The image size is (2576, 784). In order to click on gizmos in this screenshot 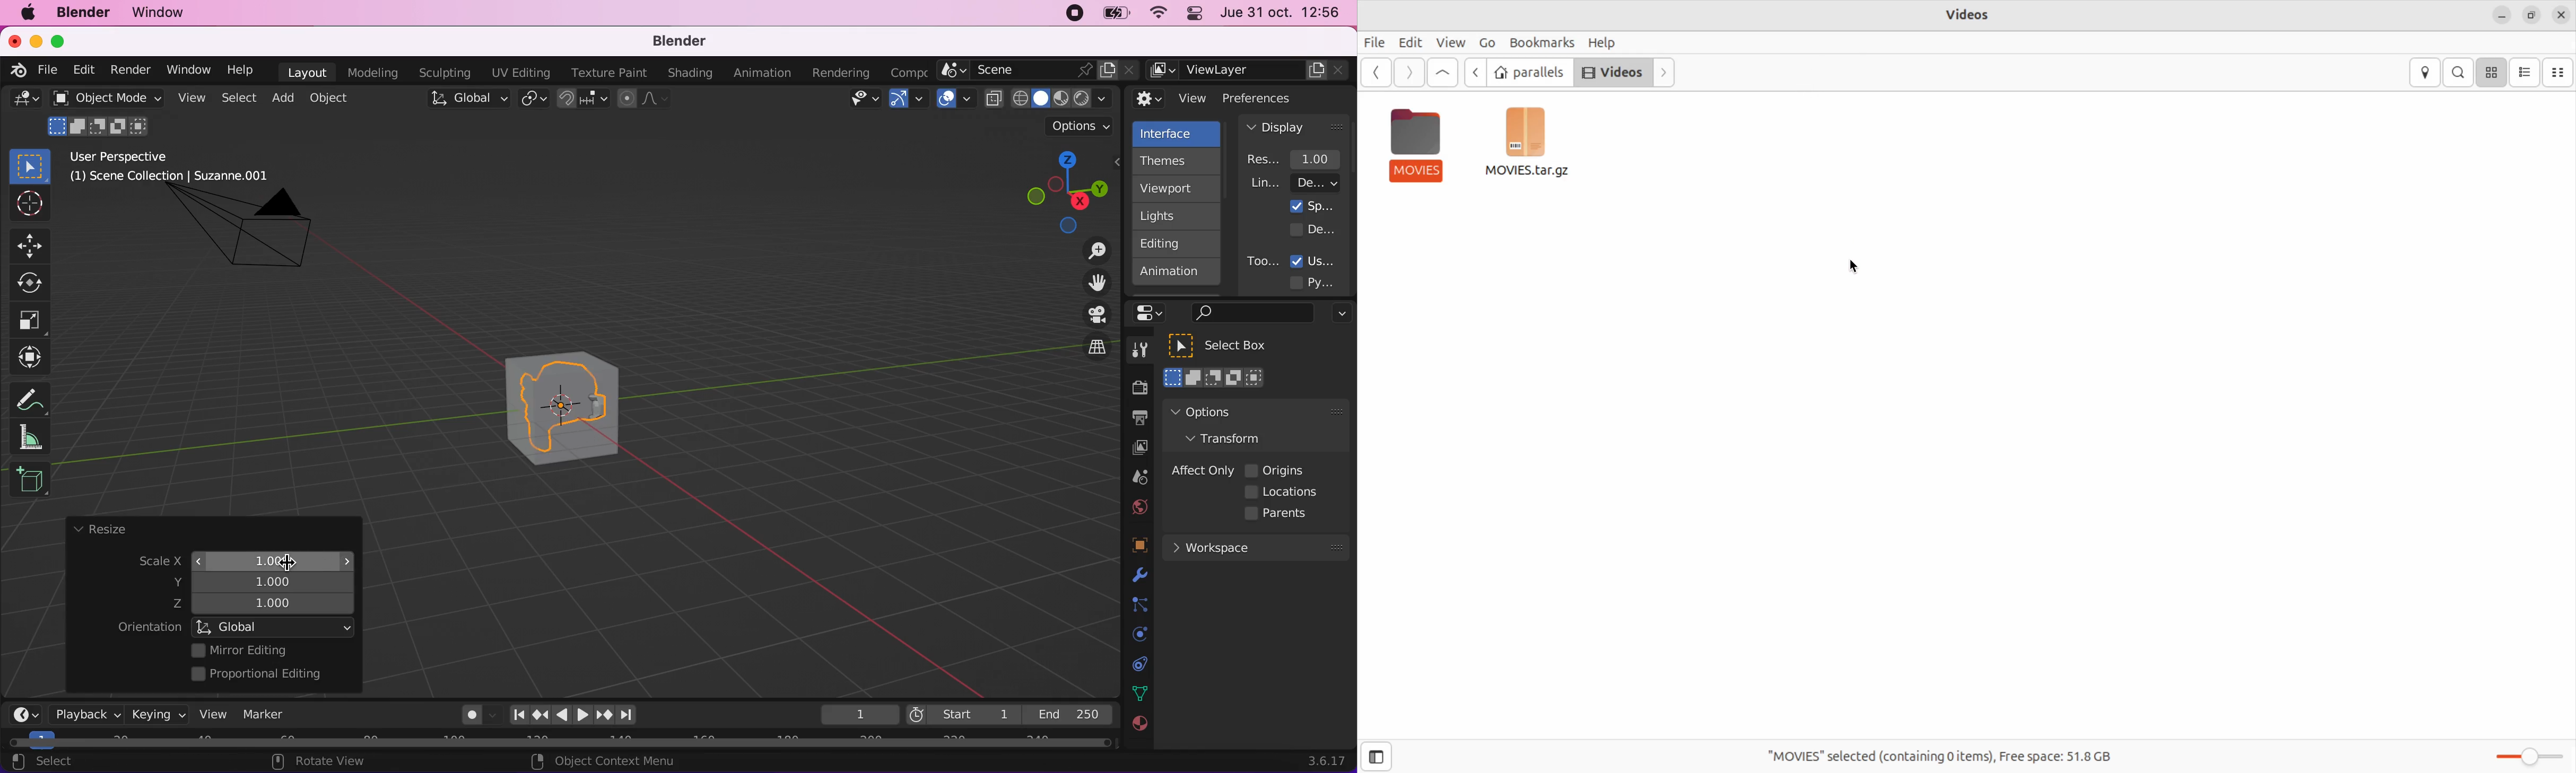, I will do `click(908, 102)`.